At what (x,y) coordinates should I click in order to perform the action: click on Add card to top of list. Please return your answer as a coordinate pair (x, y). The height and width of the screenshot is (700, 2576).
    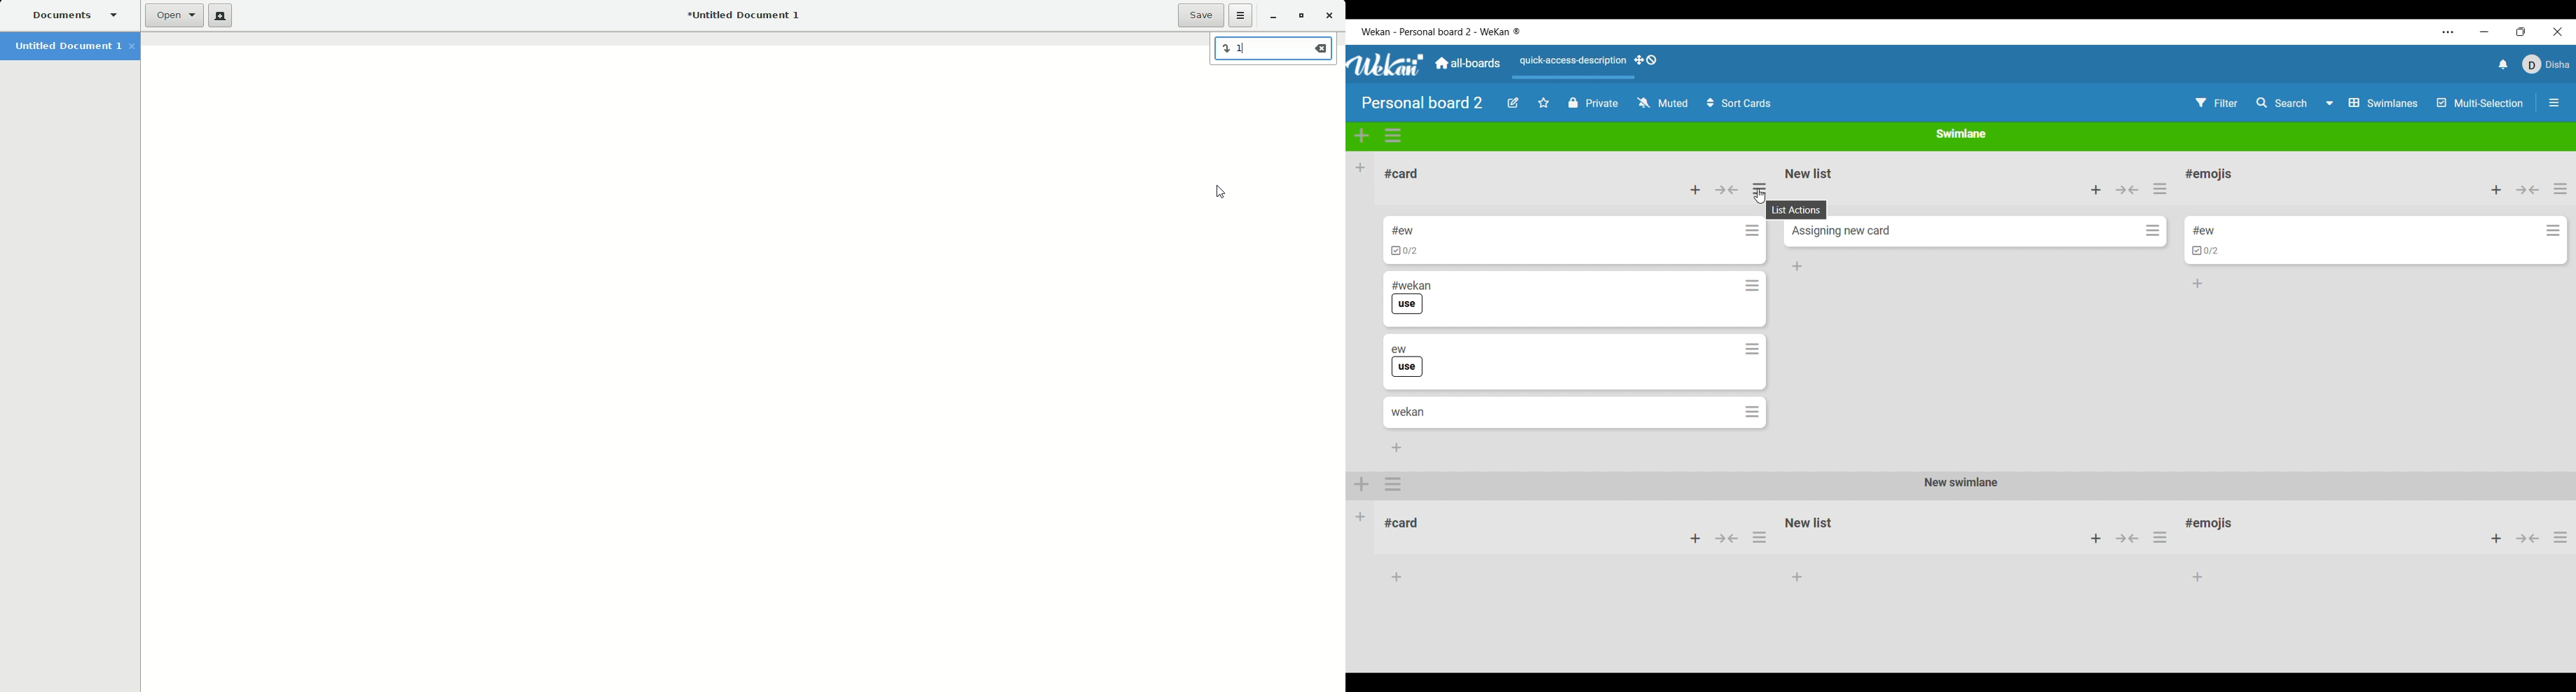
    Looking at the image, I should click on (1695, 190).